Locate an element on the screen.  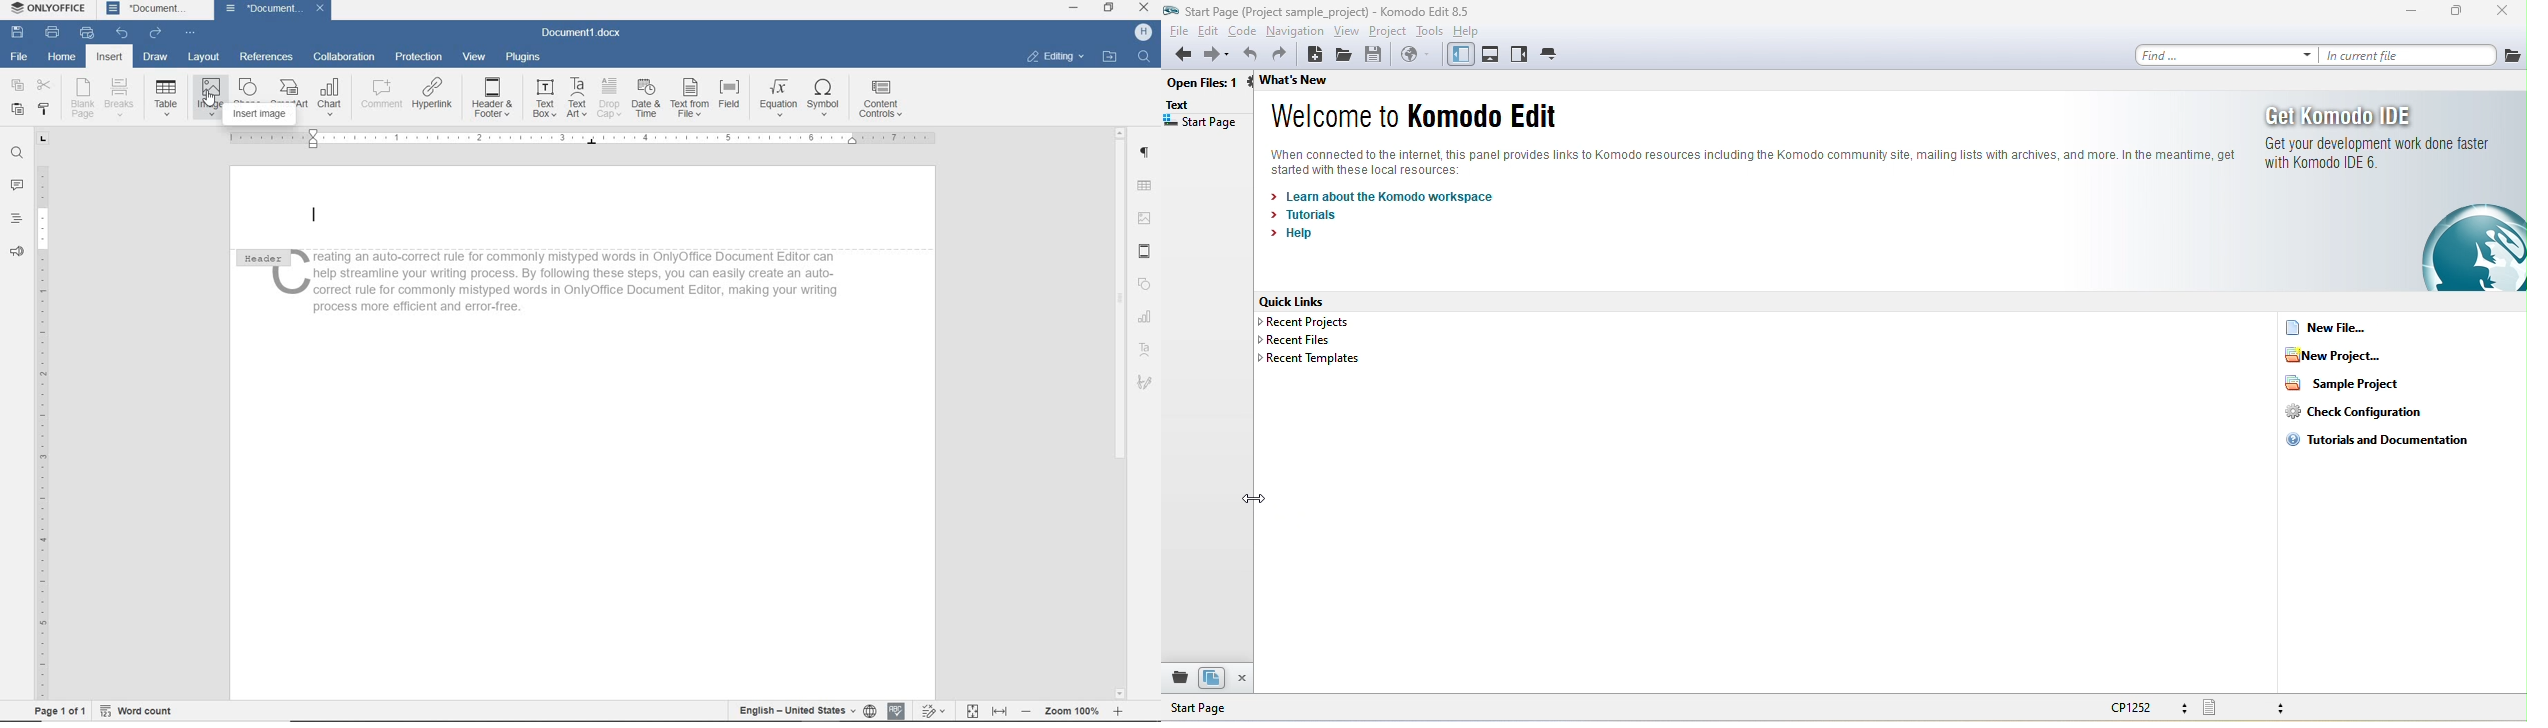
UNDO is located at coordinates (123, 31).